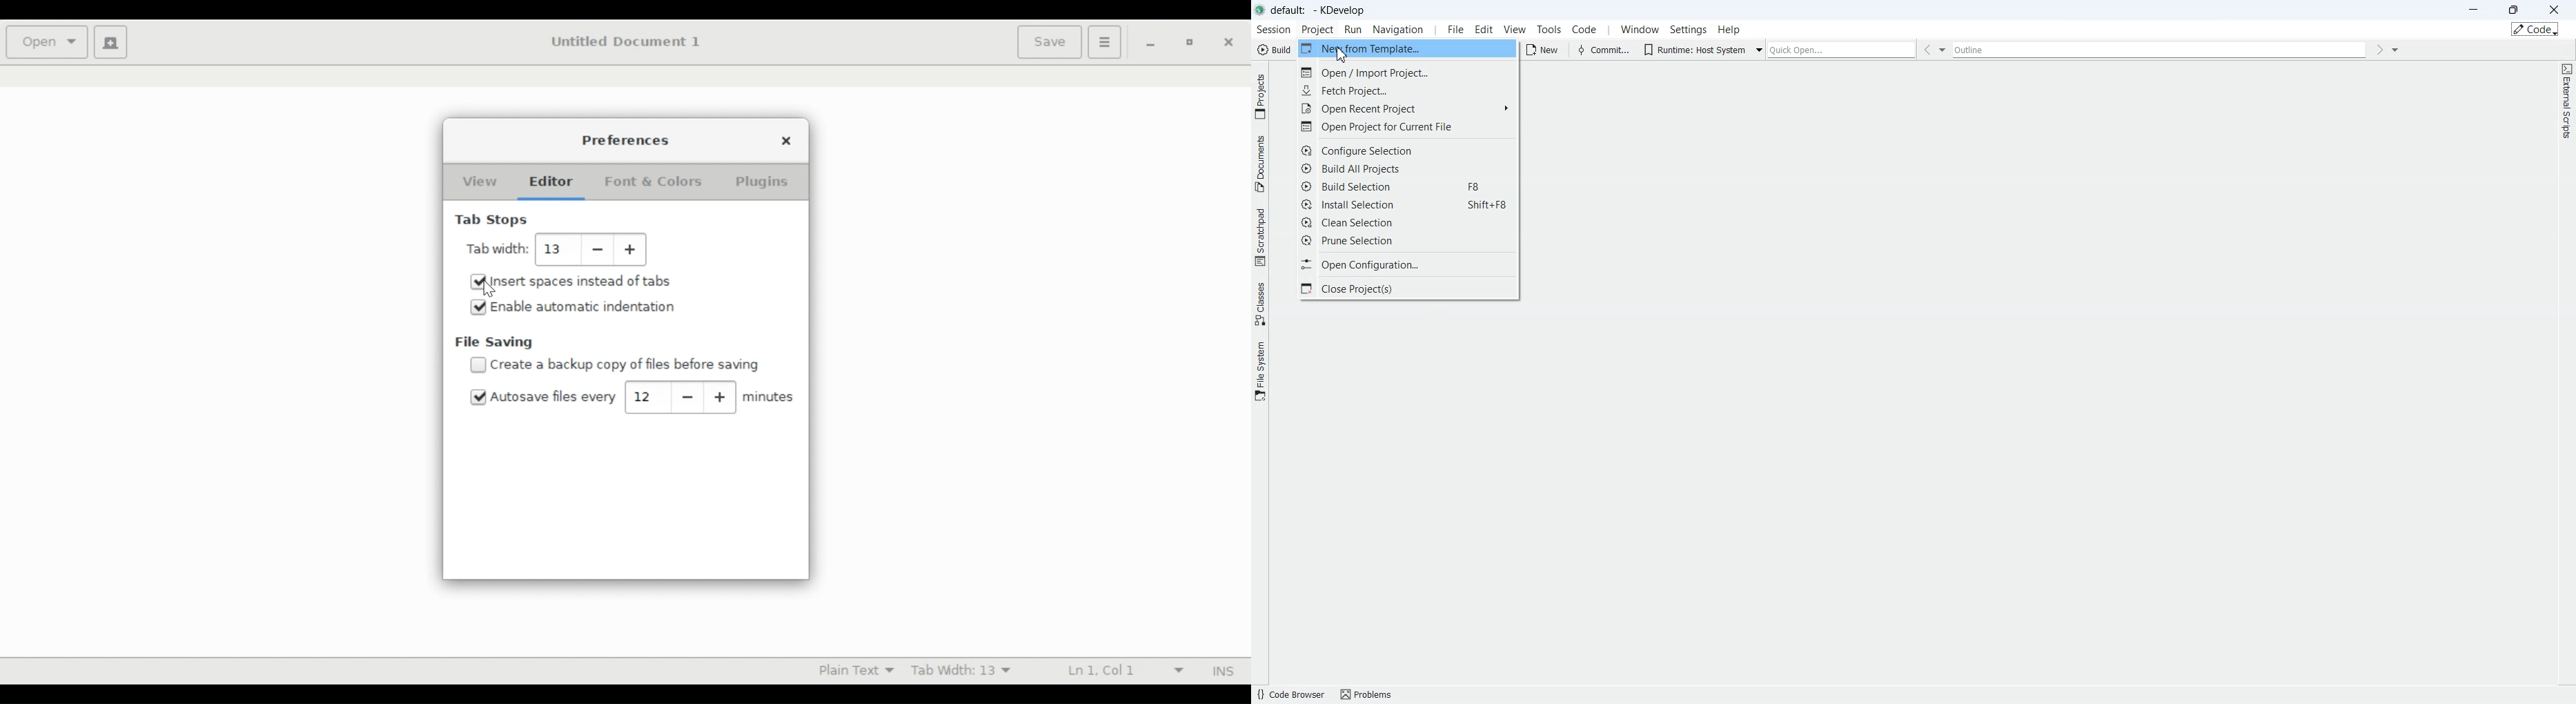  I want to click on Ln 1 Col 1, so click(1124, 671).